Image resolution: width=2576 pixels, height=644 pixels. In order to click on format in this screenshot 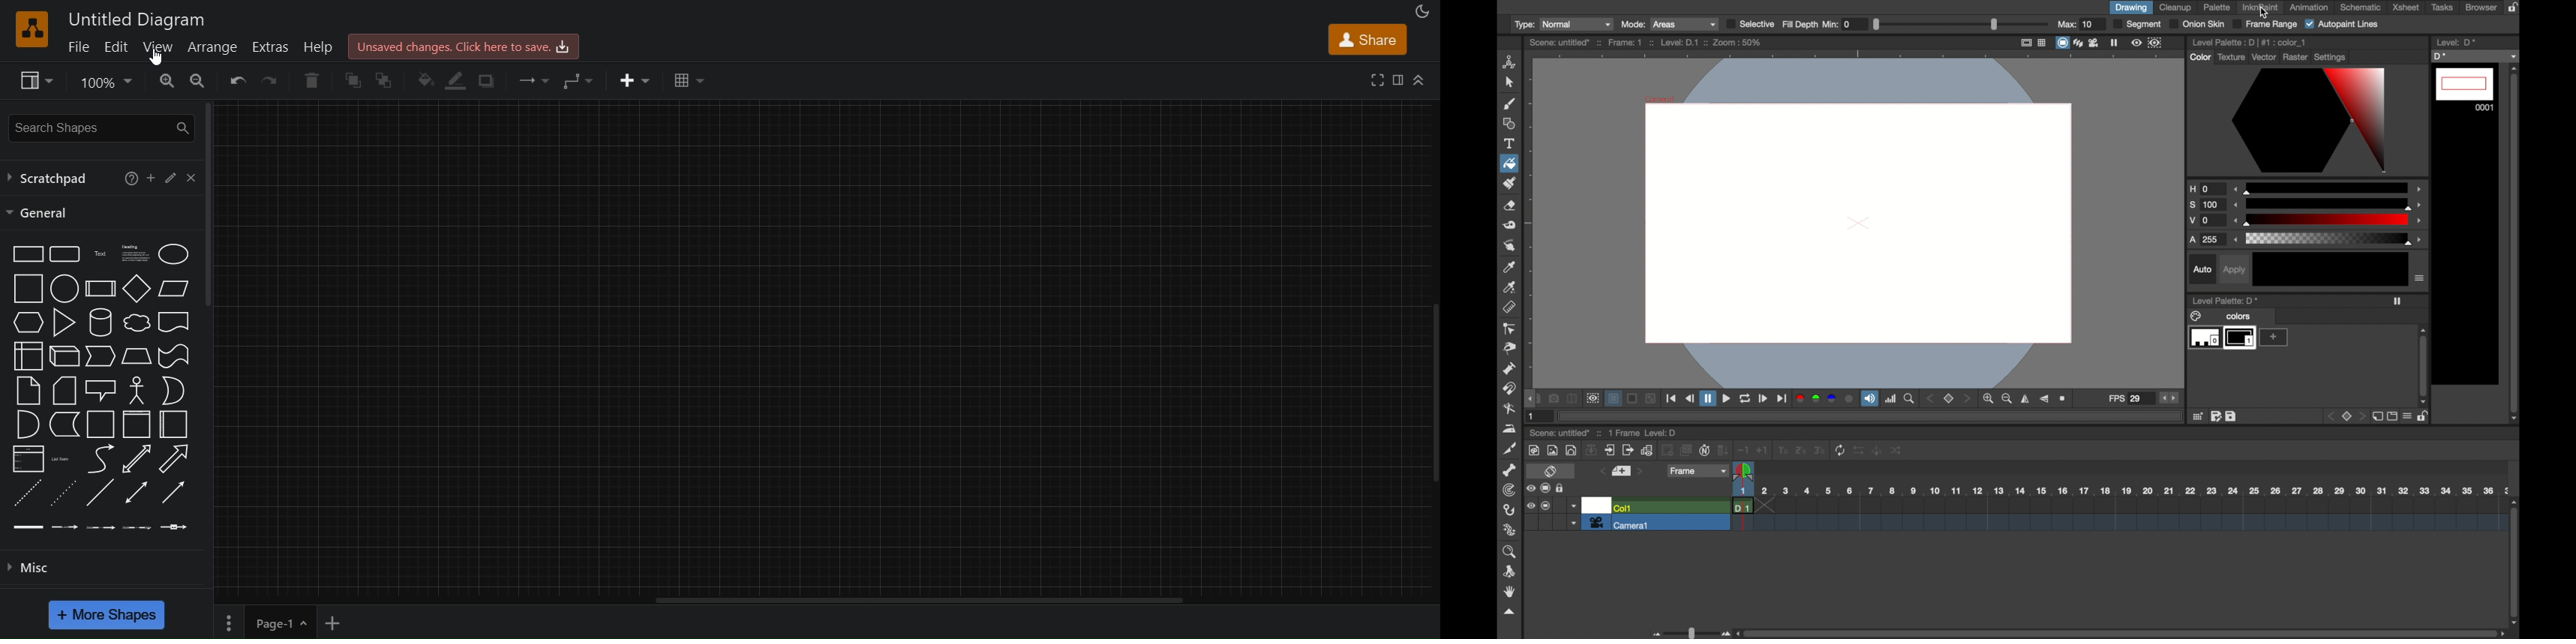, I will do `click(1398, 80)`.